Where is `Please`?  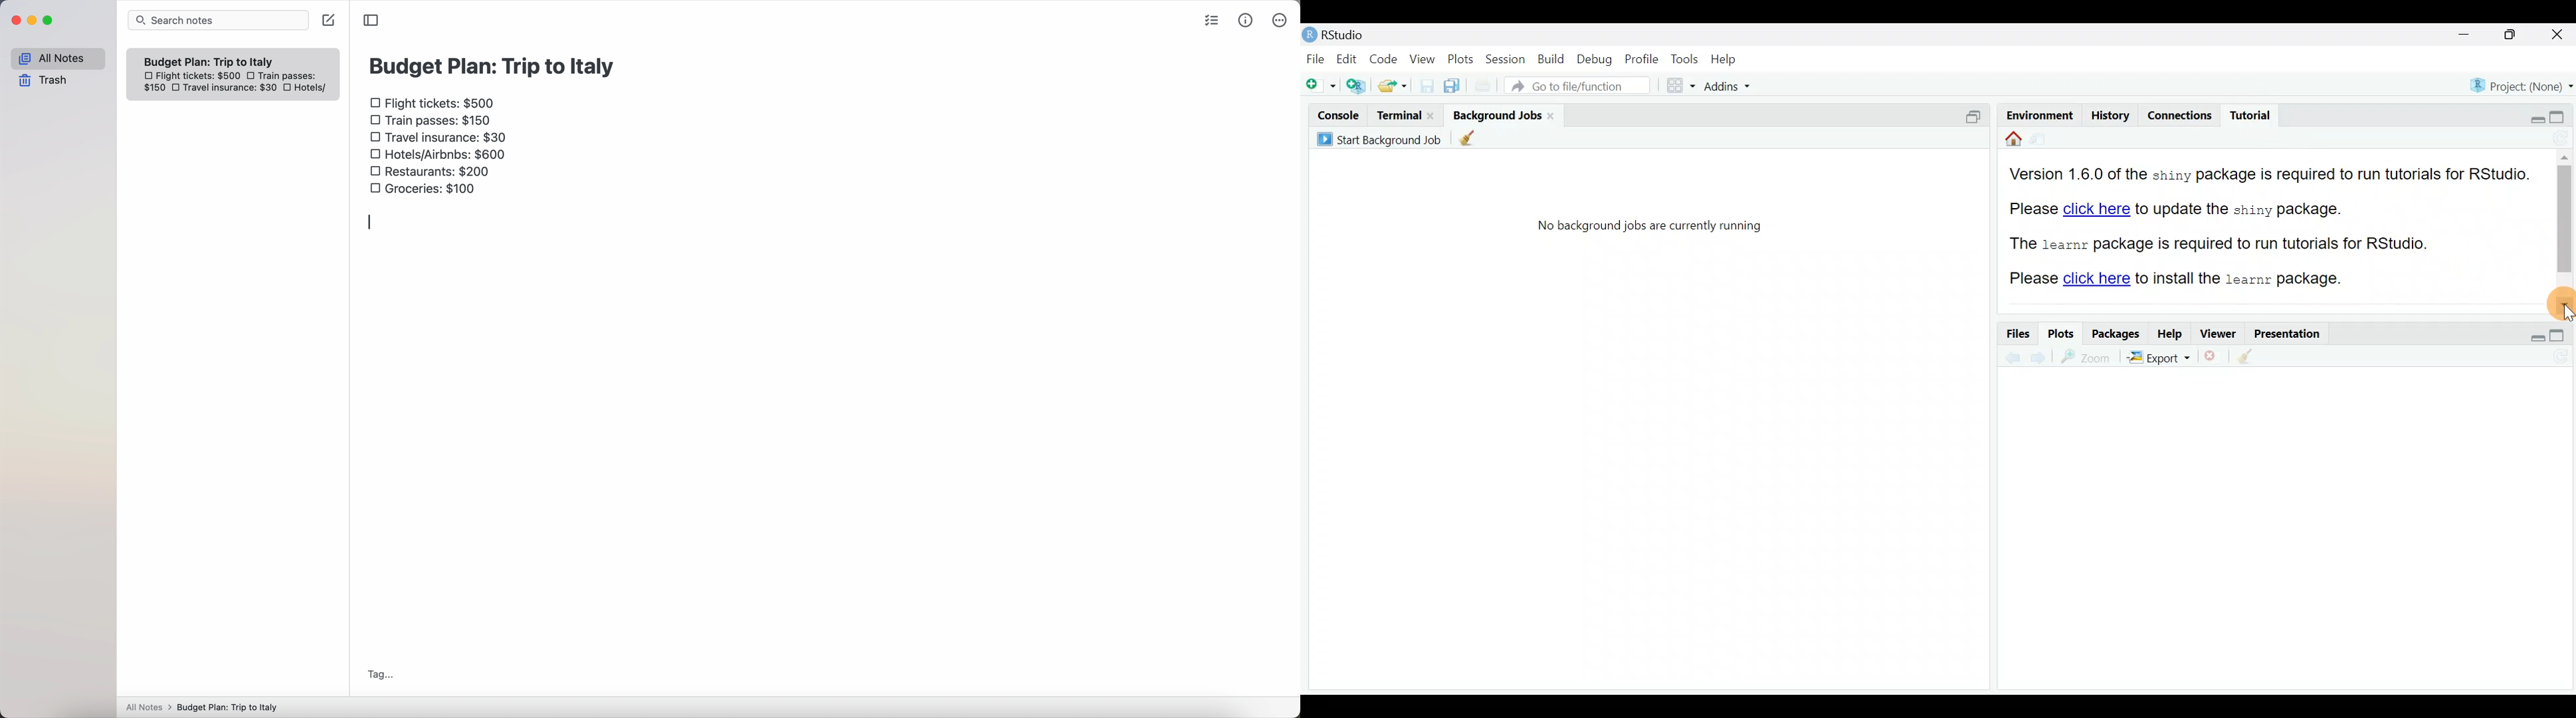
Please is located at coordinates (2032, 281).